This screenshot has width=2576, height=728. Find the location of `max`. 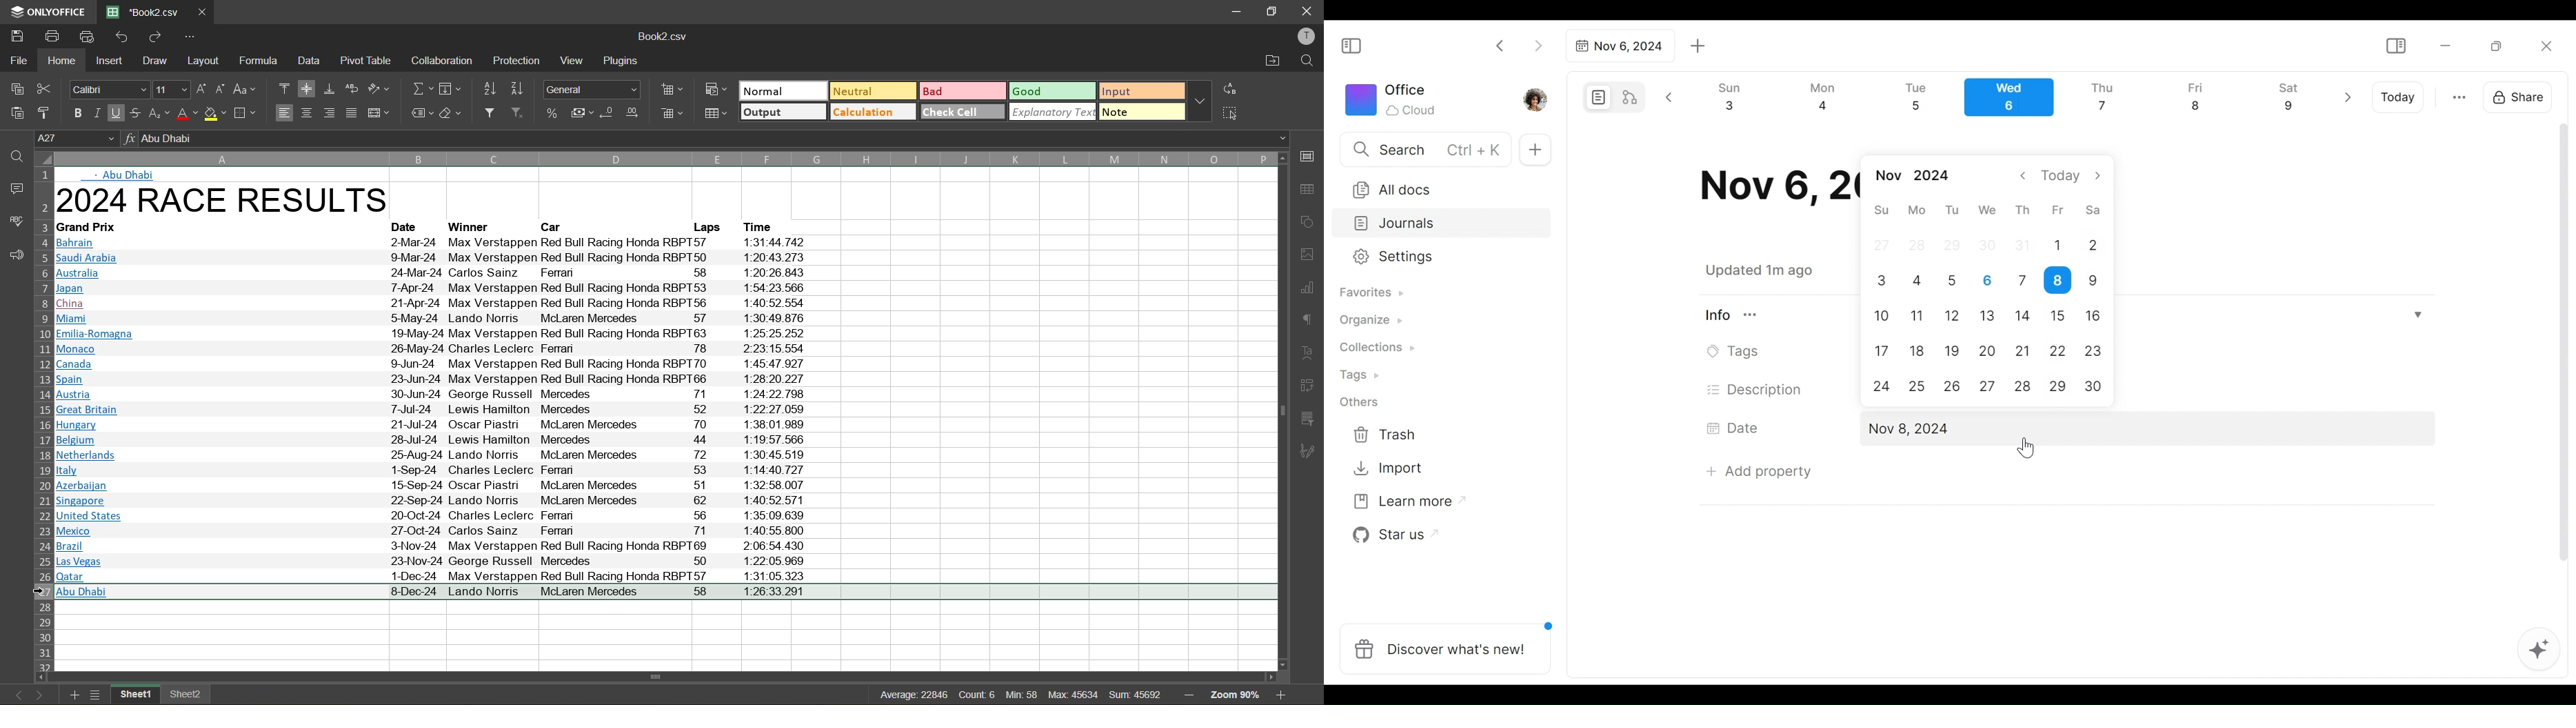

max is located at coordinates (1071, 695).